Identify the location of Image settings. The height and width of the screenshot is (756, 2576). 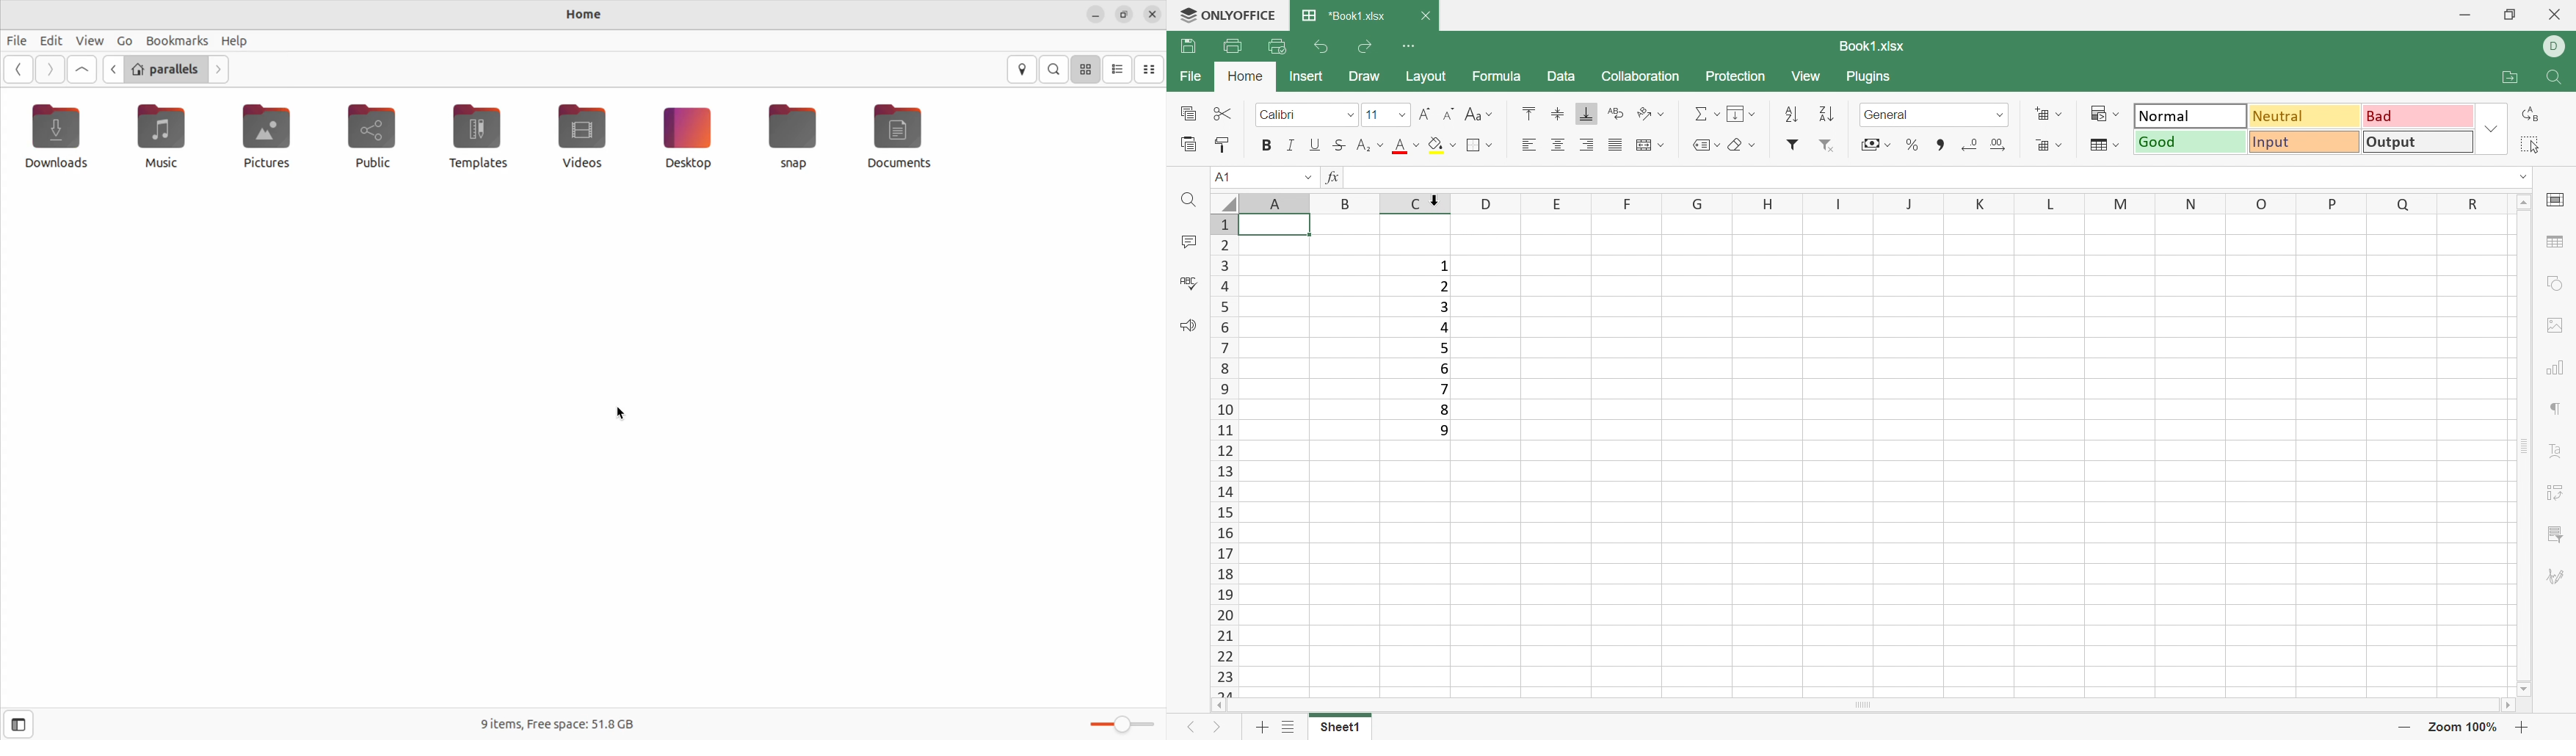
(2555, 324).